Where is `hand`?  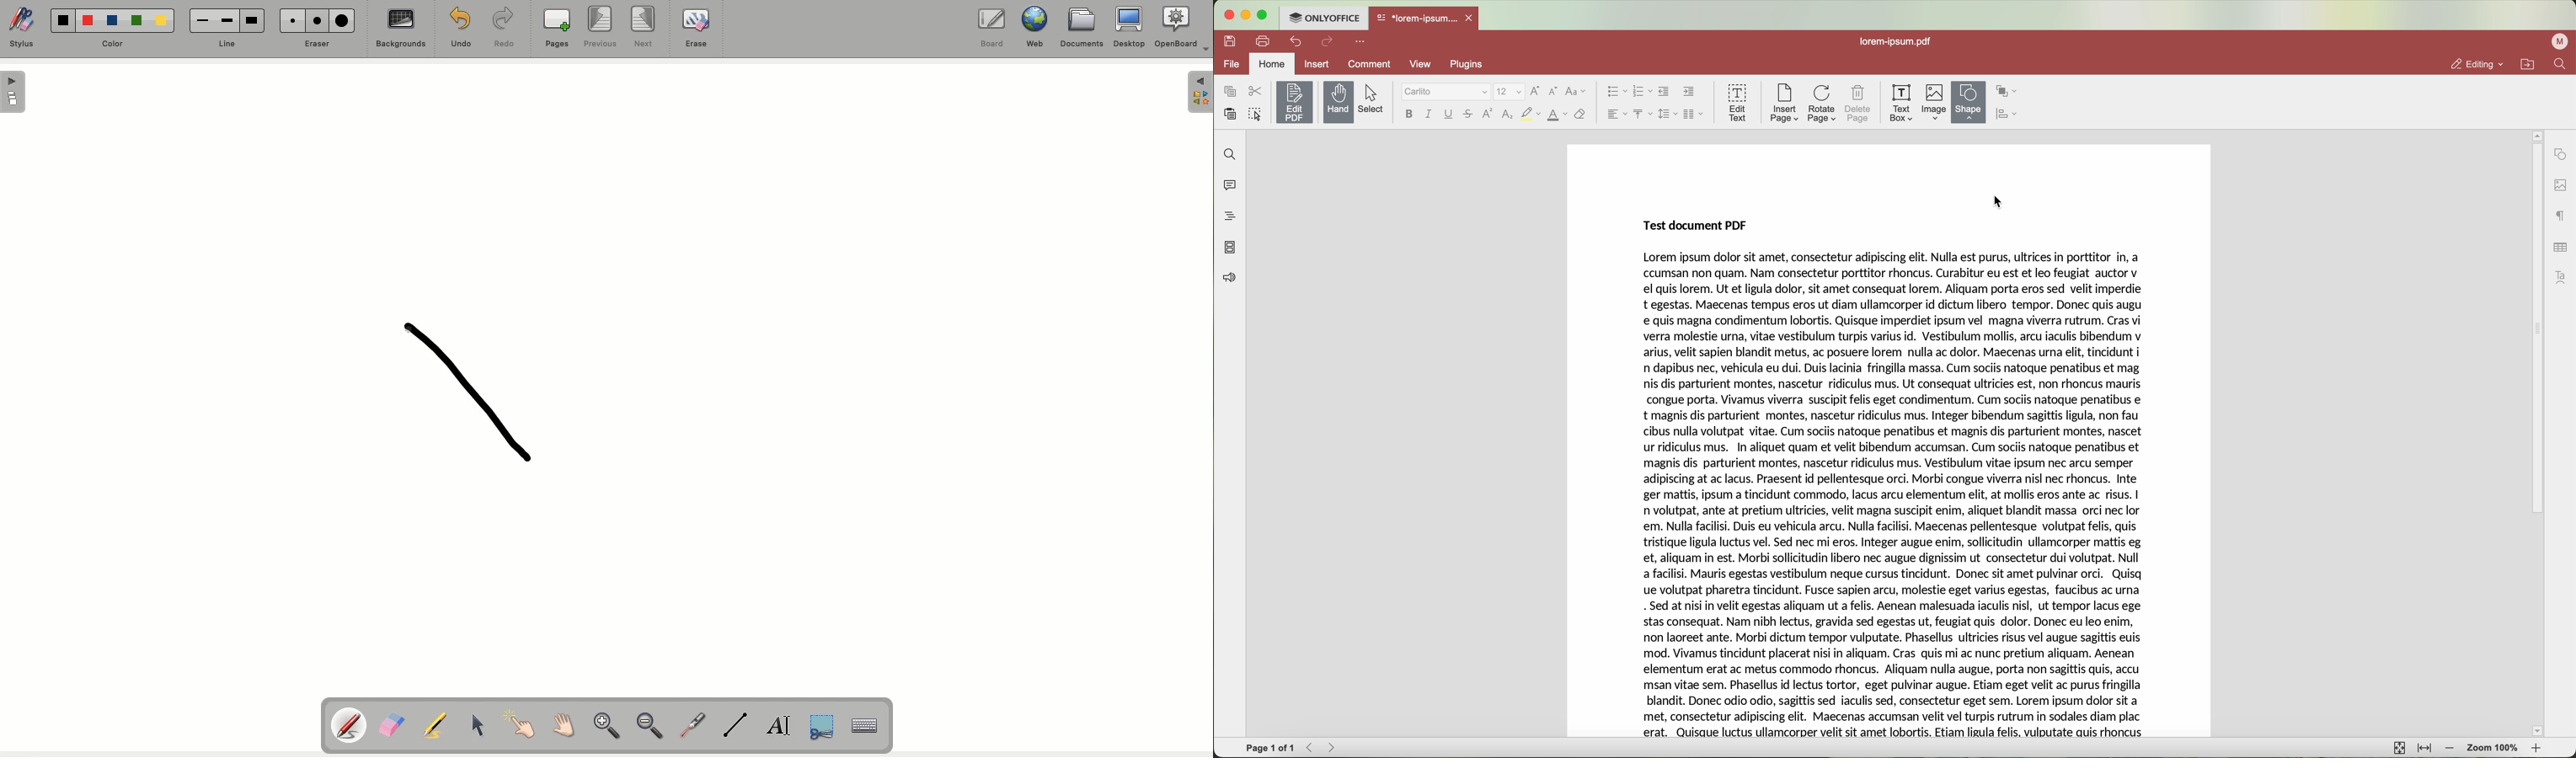
hand is located at coordinates (1338, 102).